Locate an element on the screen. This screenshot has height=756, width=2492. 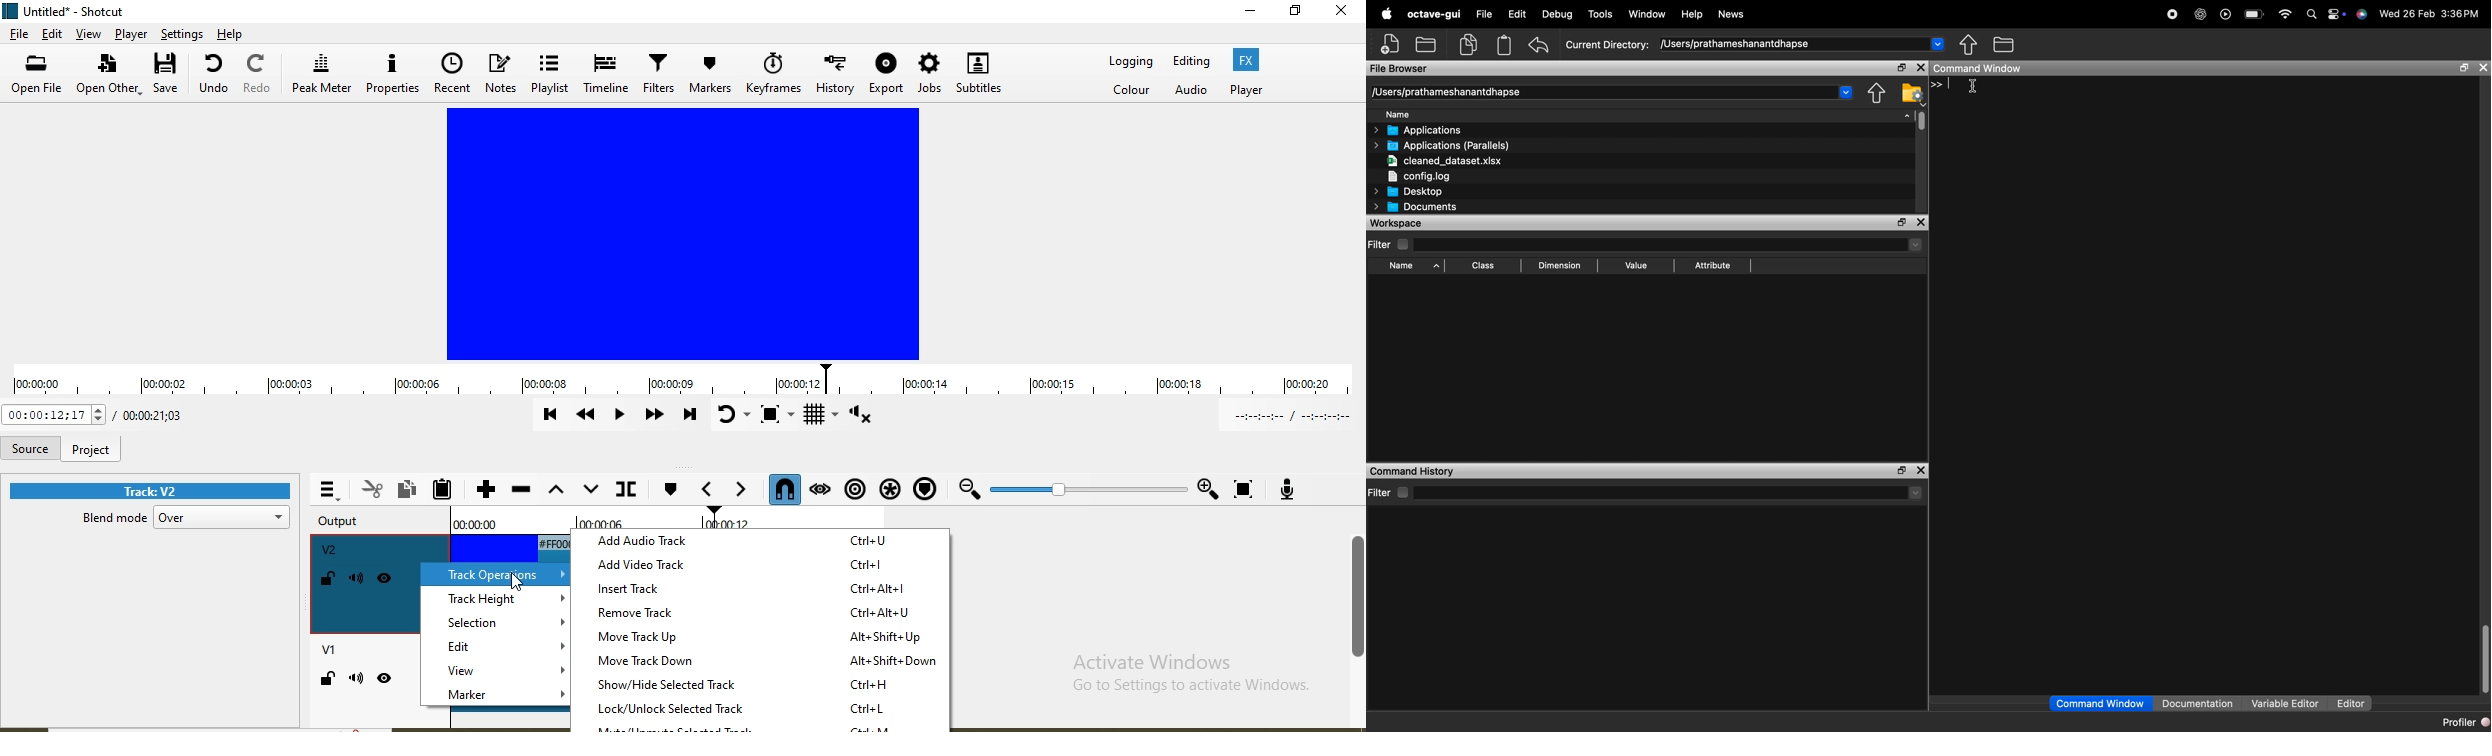
Name  is located at coordinates (1411, 268).